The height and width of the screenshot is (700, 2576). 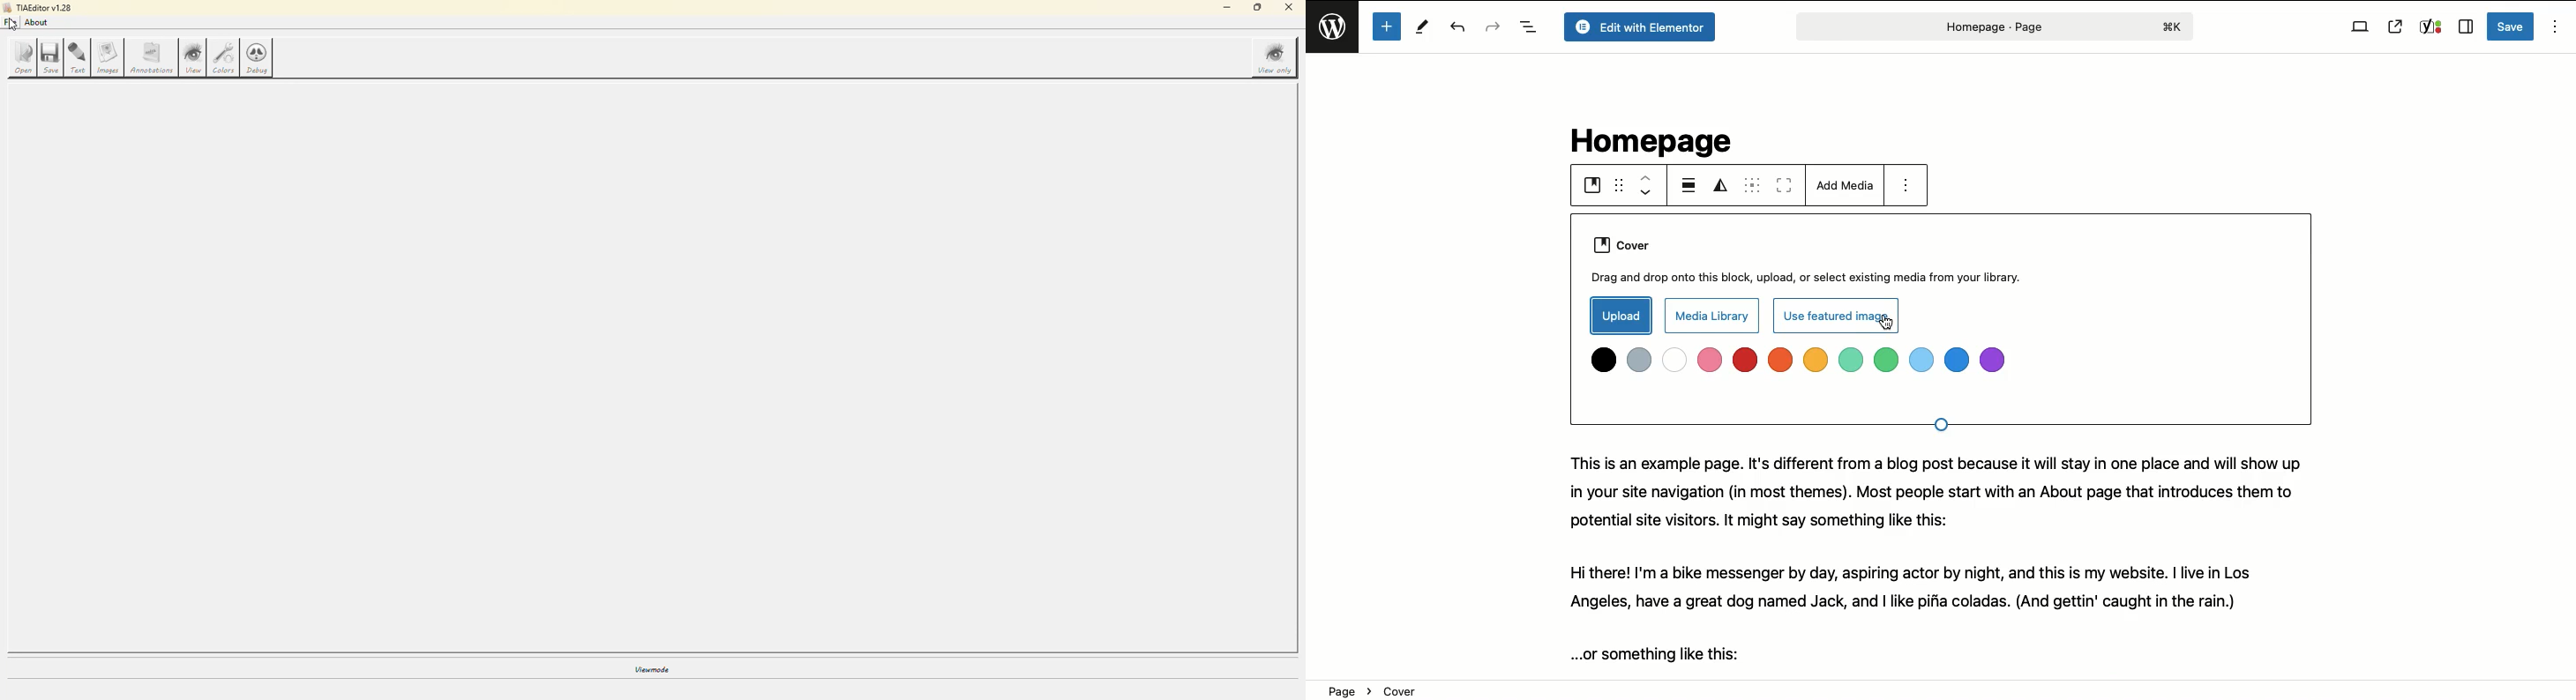 I want to click on Sidebar, so click(x=2465, y=27).